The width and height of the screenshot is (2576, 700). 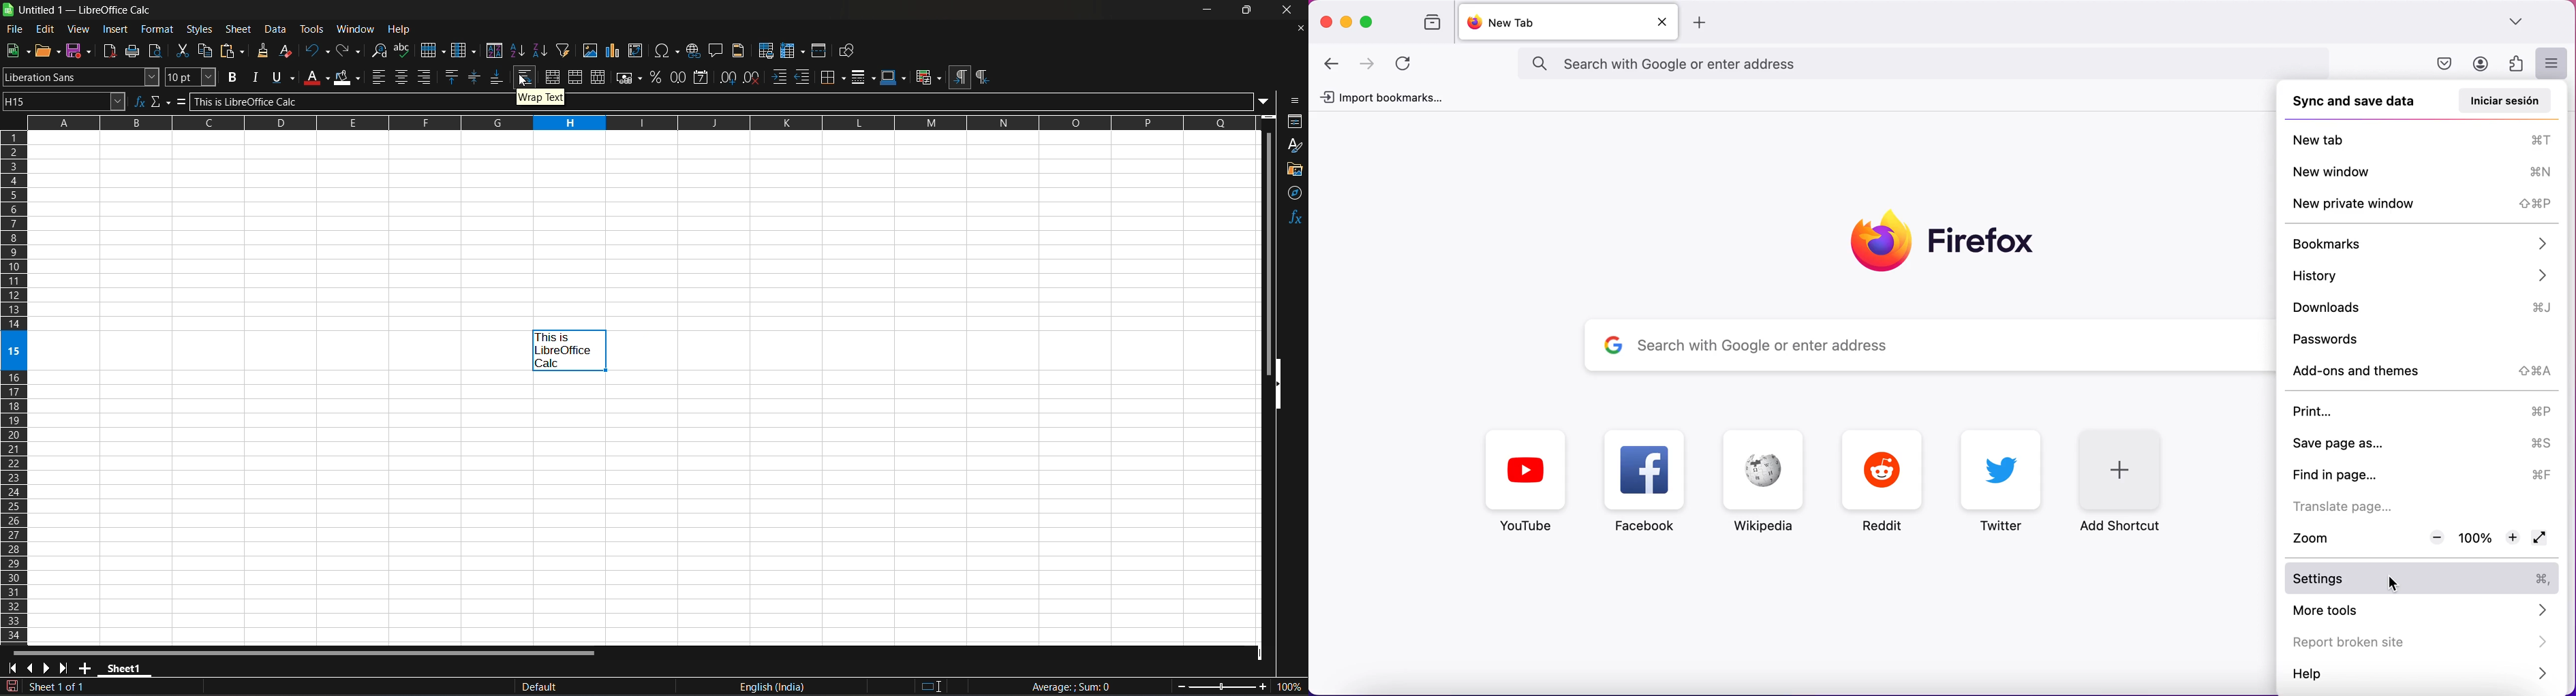 I want to click on open application menu, so click(x=2551, y=64).